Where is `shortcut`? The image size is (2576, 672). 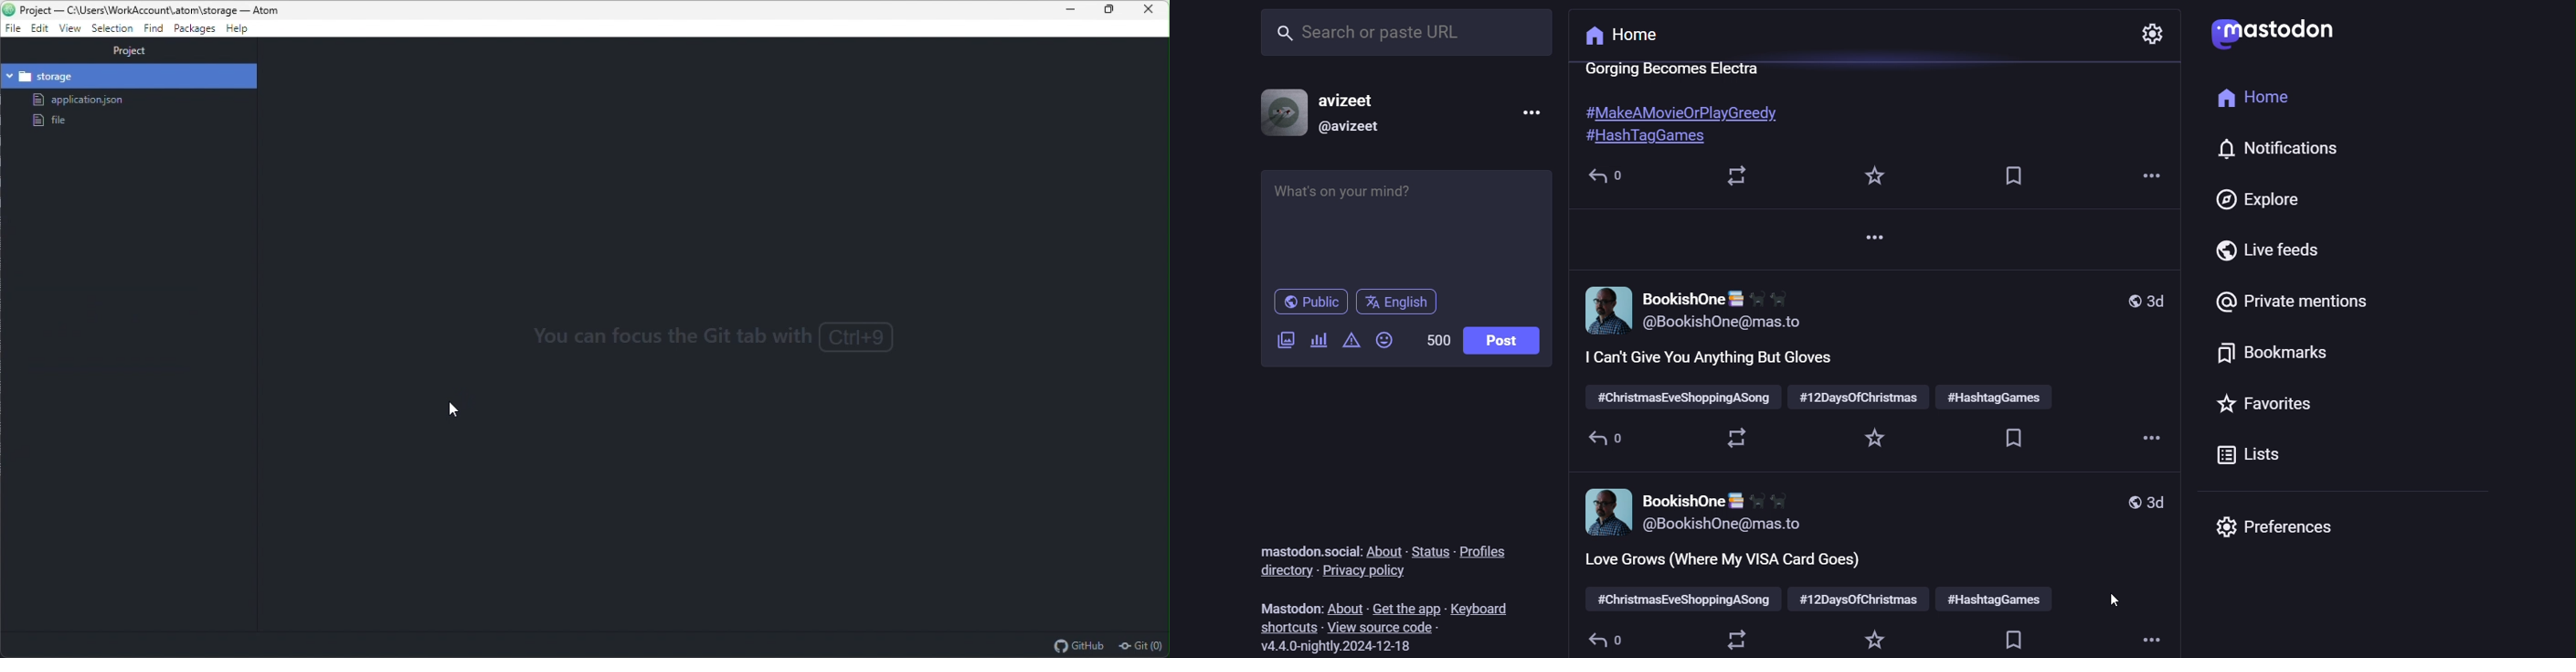
shortcut is located at coordinates (1286, 627).